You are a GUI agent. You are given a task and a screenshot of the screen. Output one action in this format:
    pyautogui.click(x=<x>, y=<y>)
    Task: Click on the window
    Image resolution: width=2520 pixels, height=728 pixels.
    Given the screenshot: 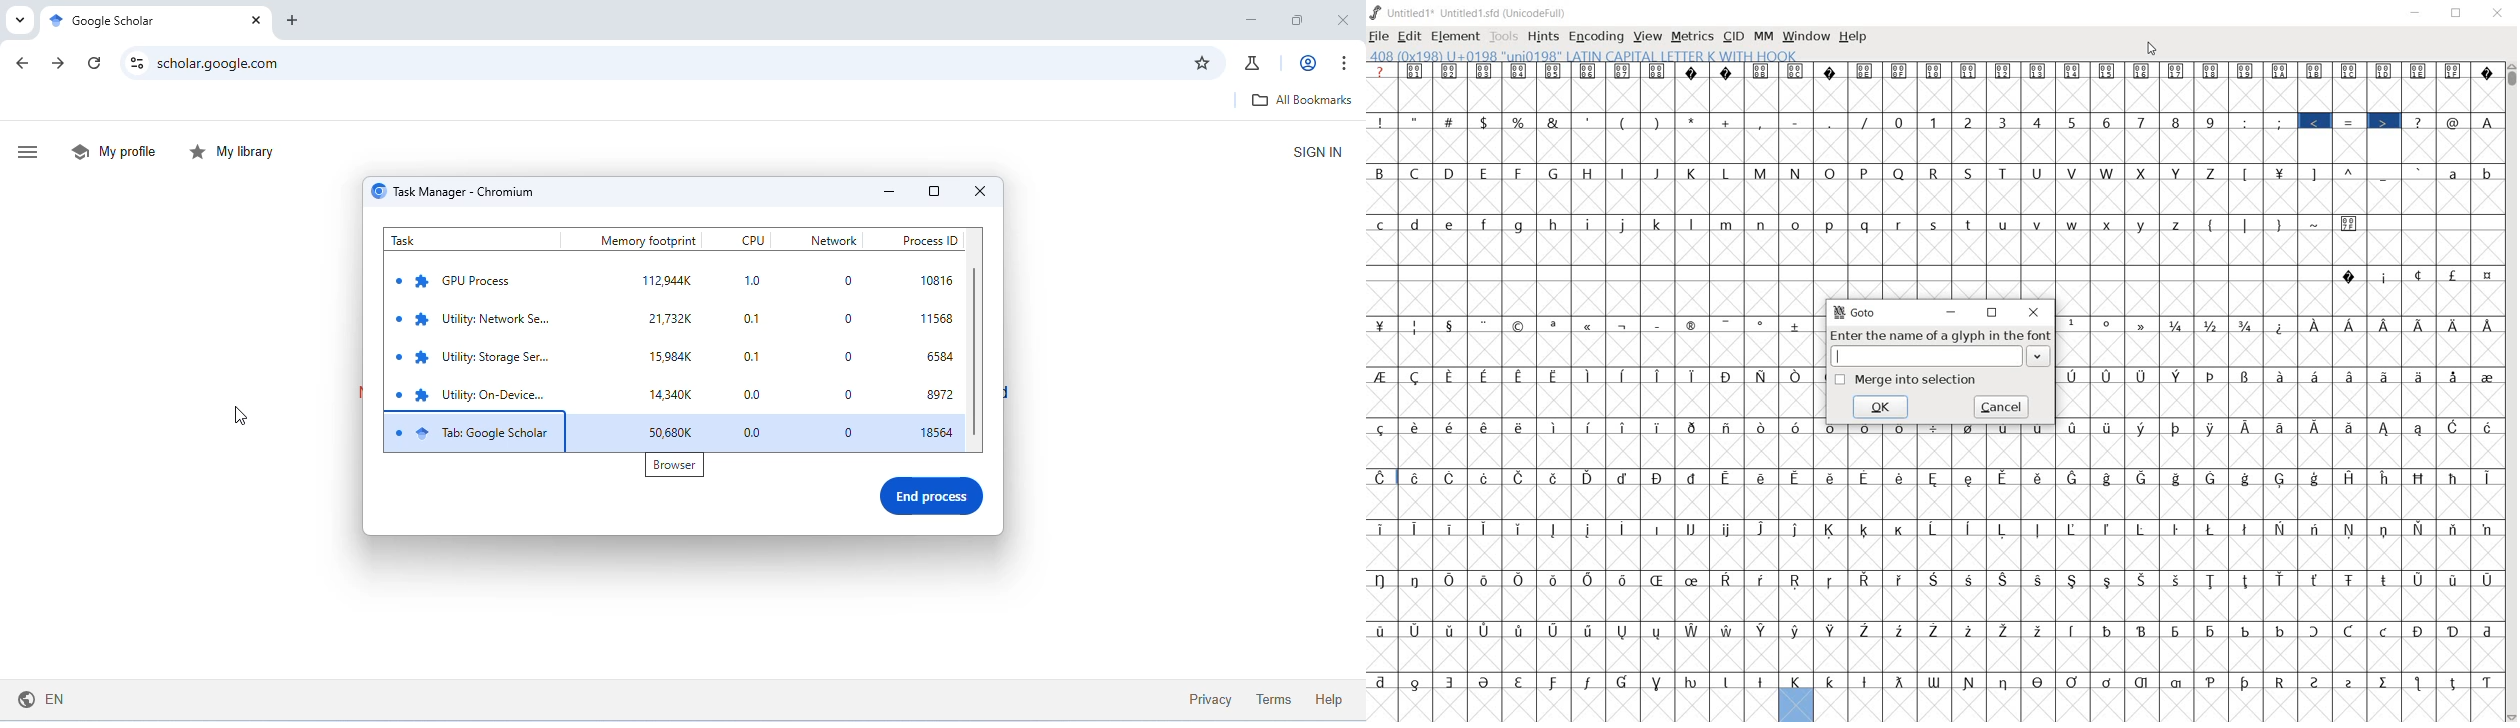 What is the action you would take?
    pyautogui.click(x=1806, y=37)
    